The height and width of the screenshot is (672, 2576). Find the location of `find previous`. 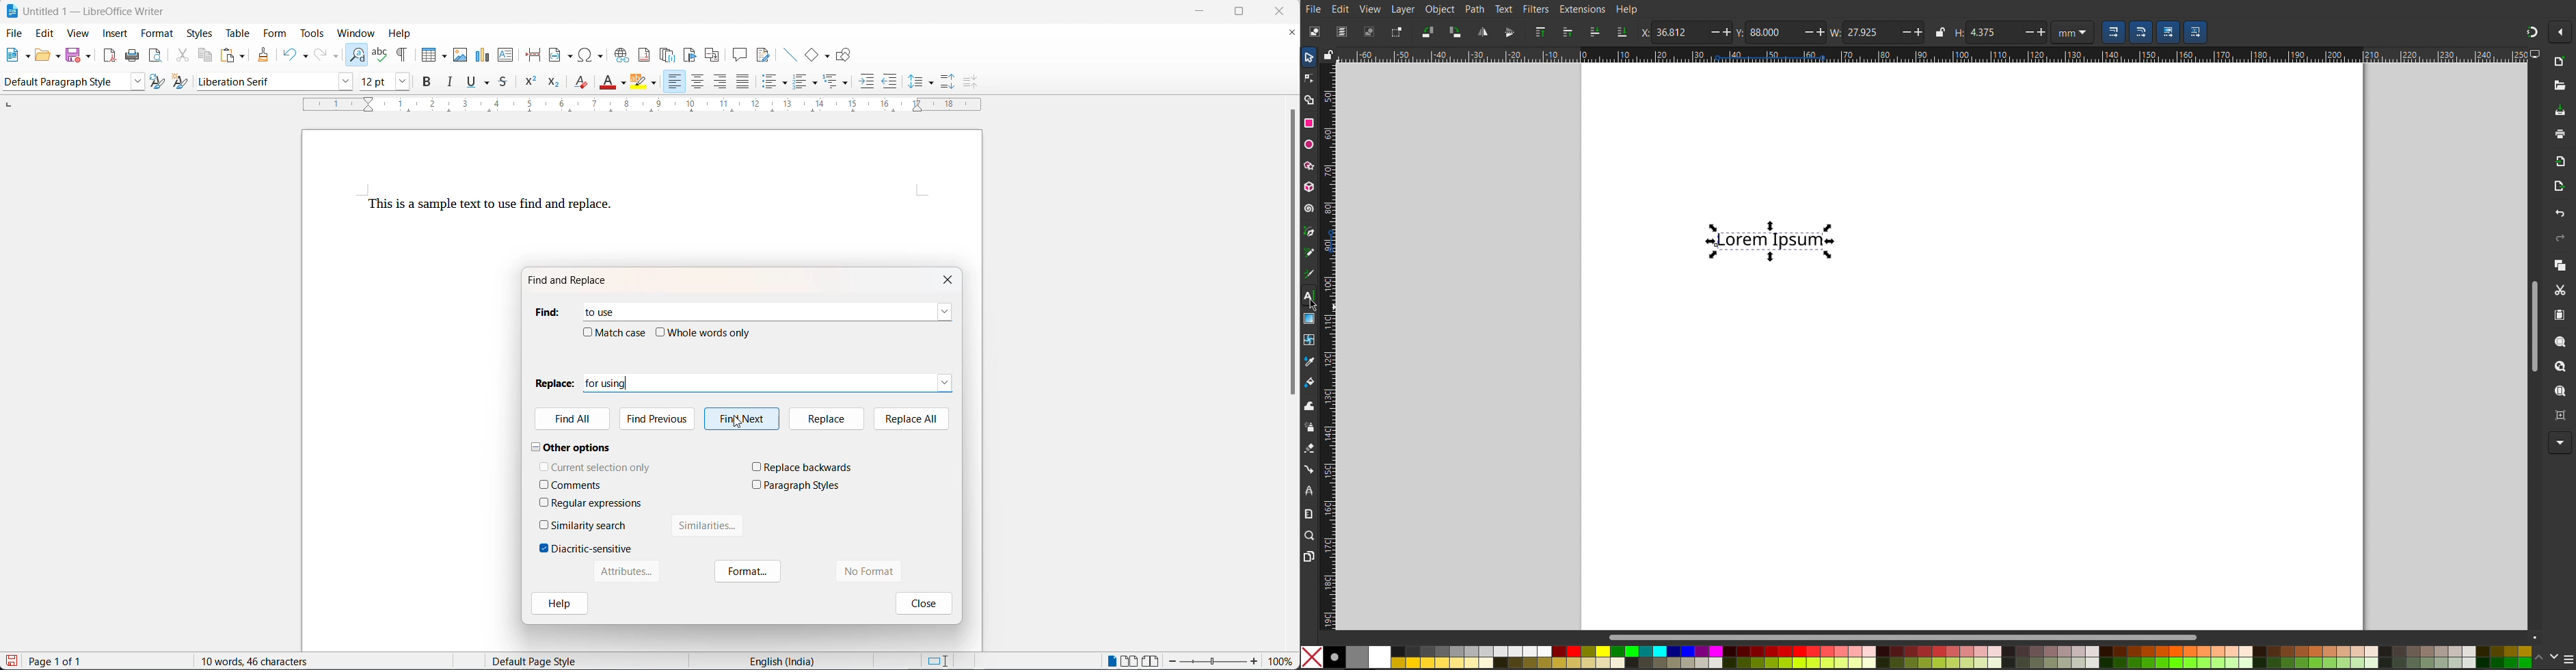

find previous is located at coordinates (660, 417).